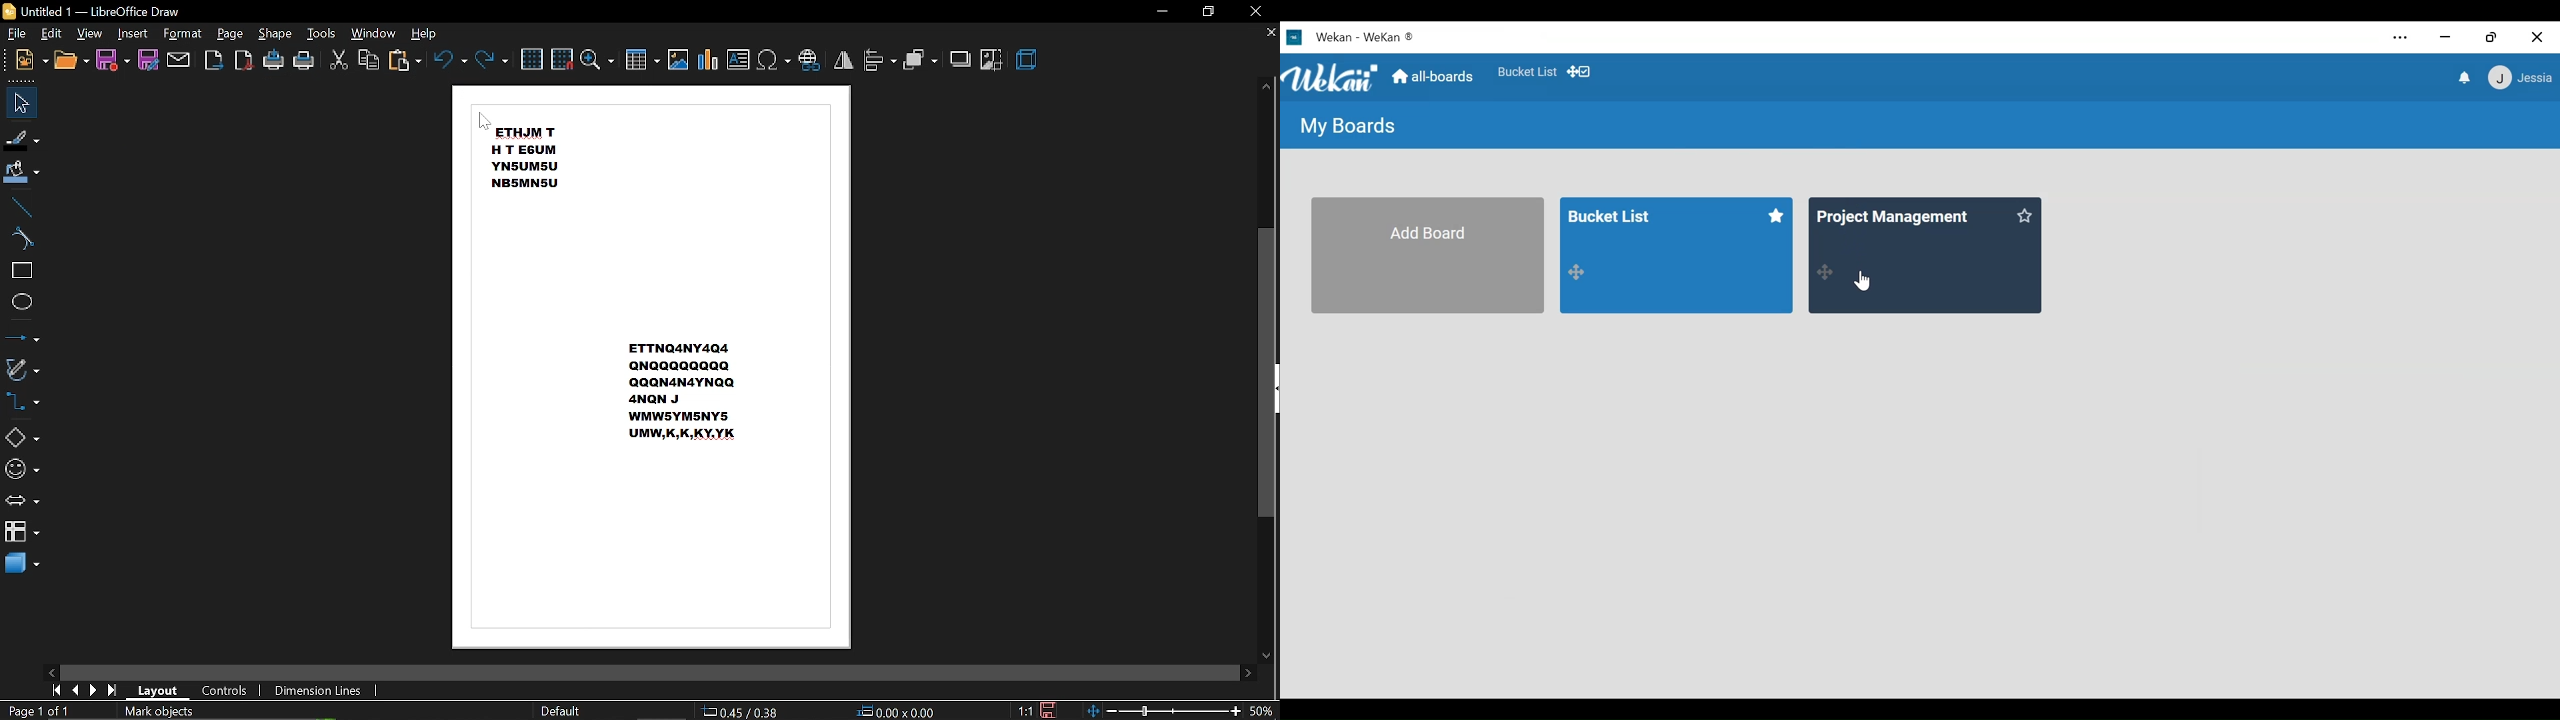 This screenshot has width=2576, height=728. Describe the element at coordinates (895, 709) in the screenshot. I see `0.00x0.00` at that location.